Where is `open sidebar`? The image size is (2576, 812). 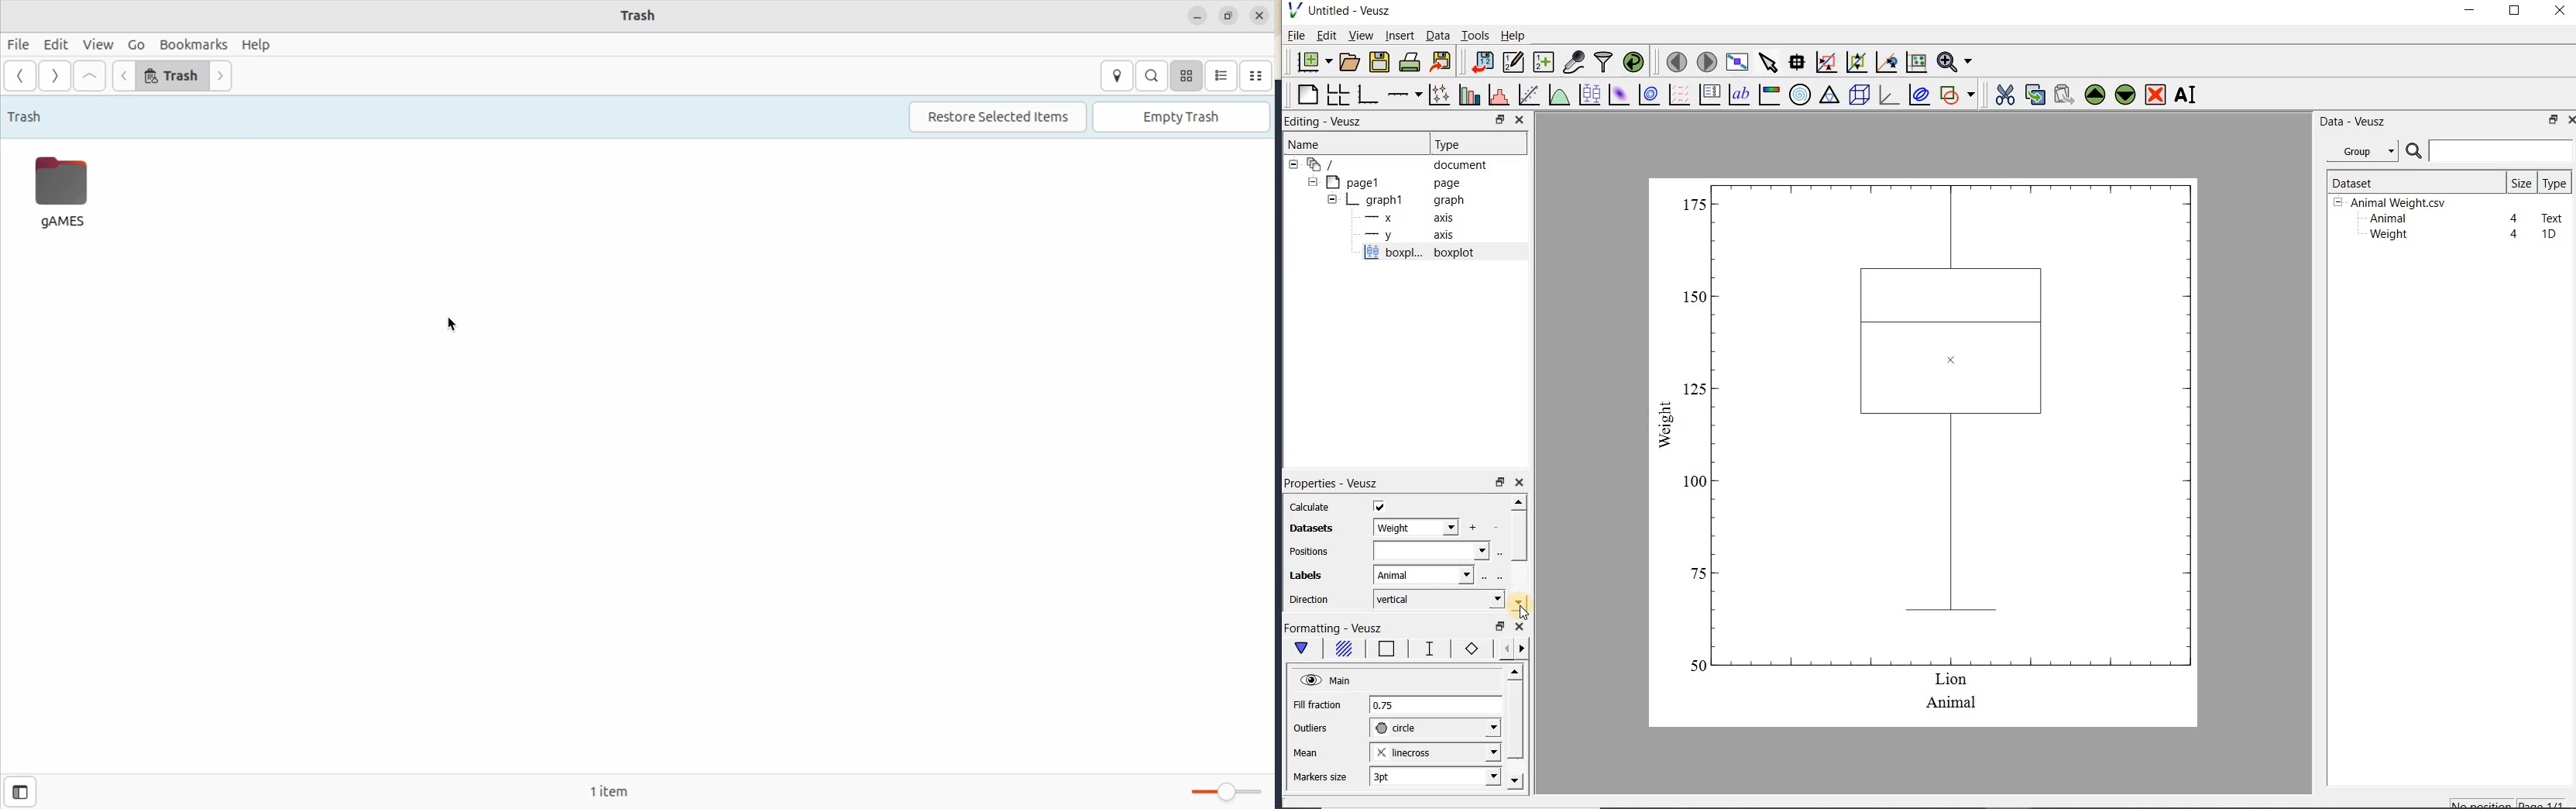 open sidebar is located at coordinates (18, 792).